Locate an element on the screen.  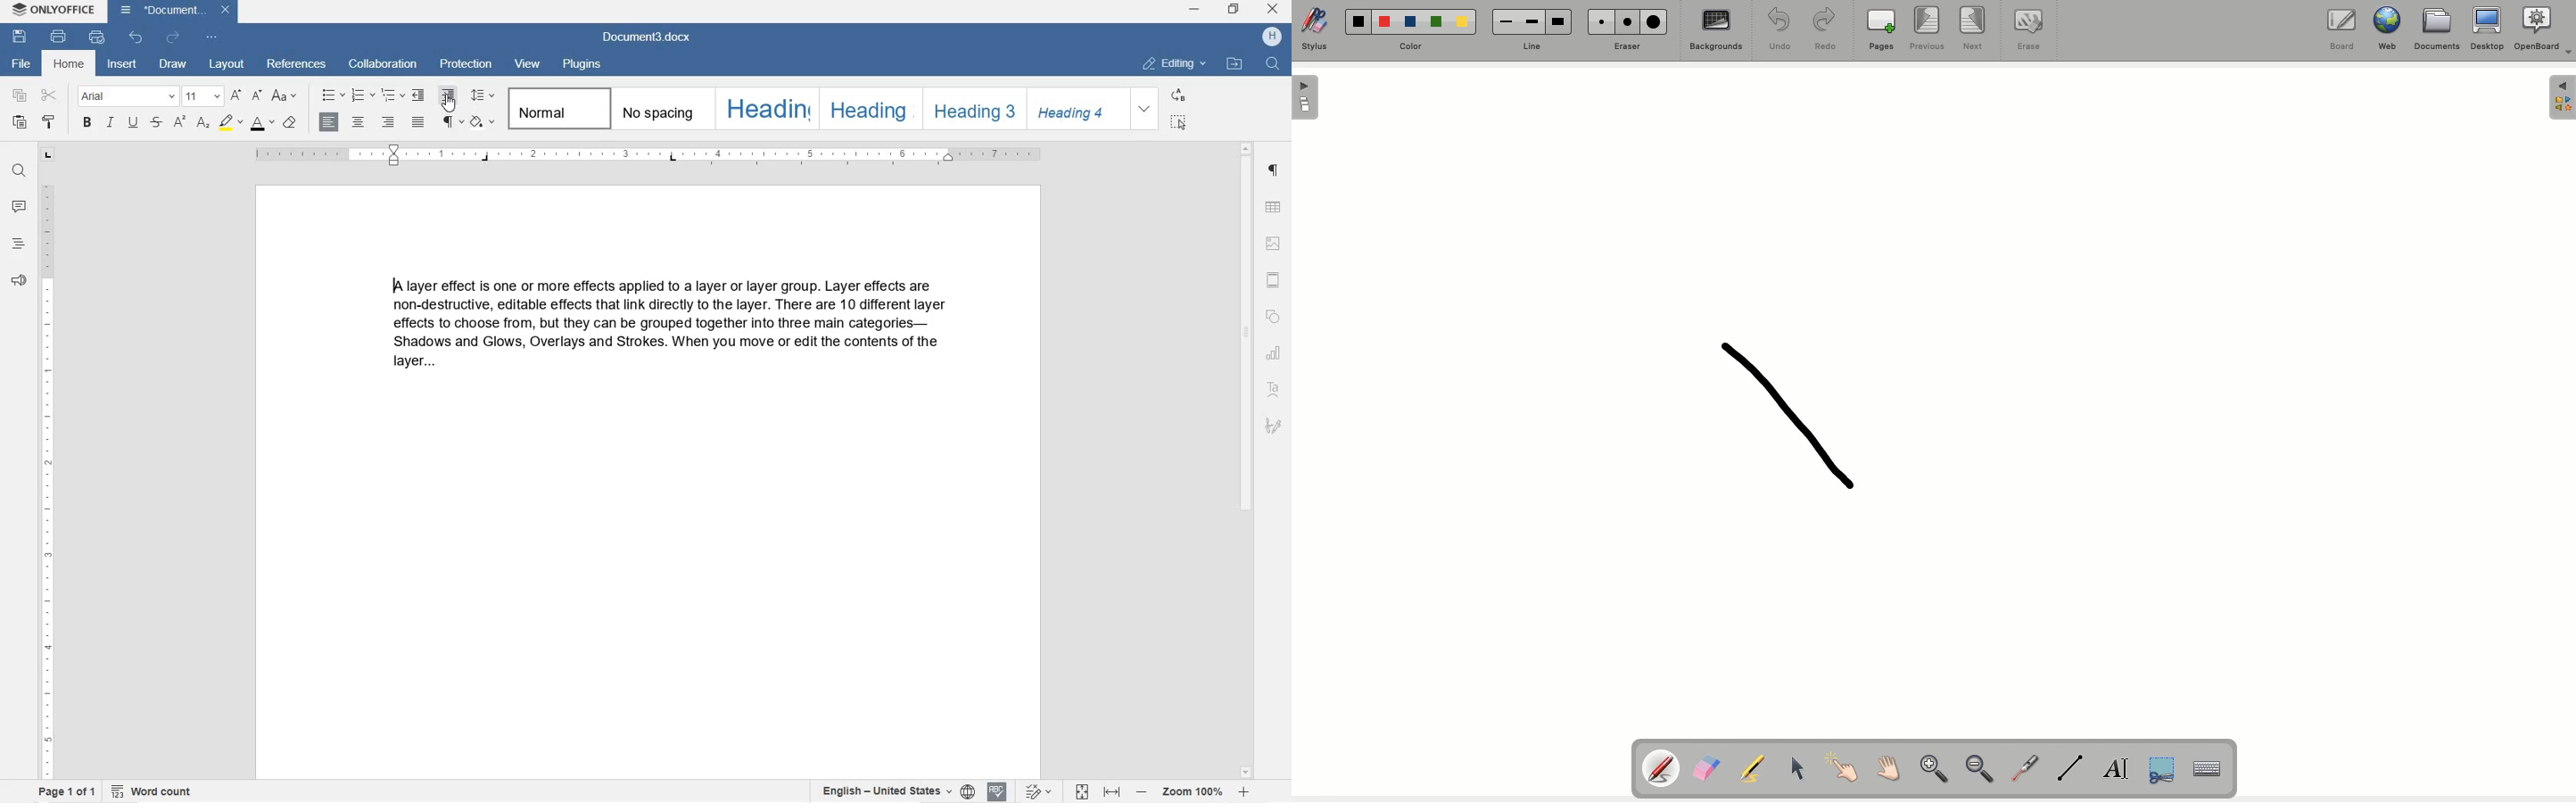
PAGE 1 OF 1 is located at coordinates (65, 792).